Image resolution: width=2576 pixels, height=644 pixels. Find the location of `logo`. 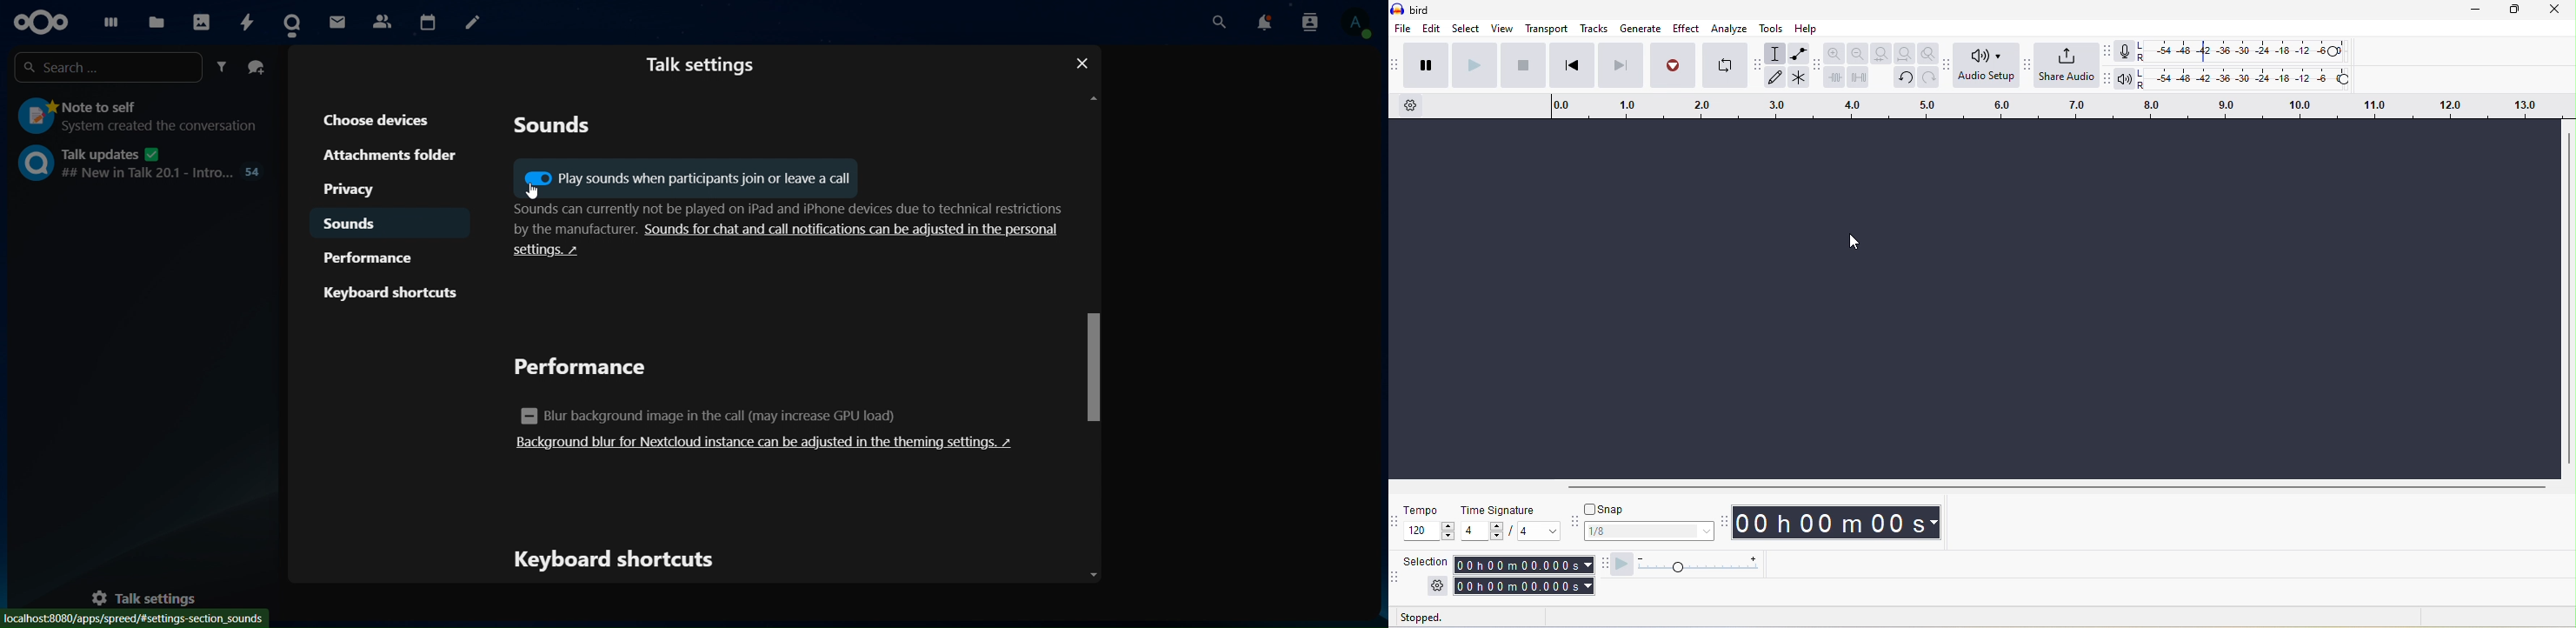

logo is located at coordinates (42, 22).